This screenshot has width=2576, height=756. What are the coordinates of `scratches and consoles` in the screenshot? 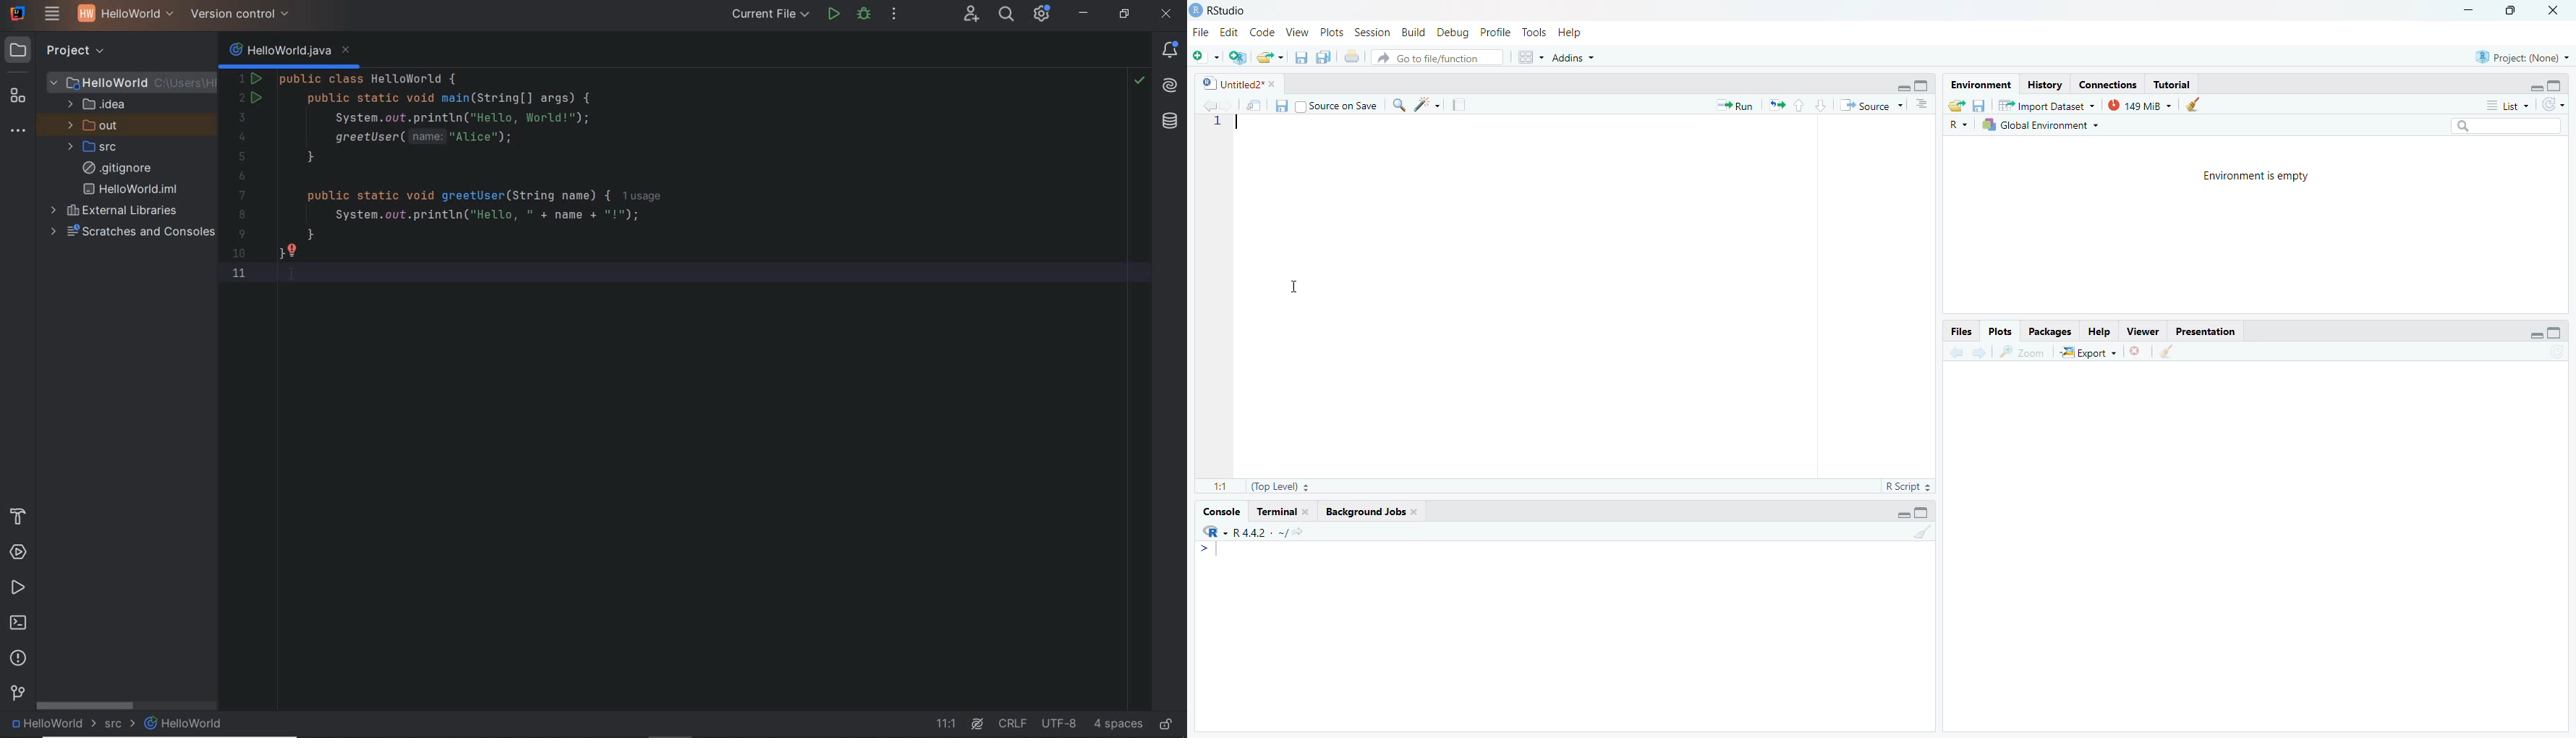 It's located at (132, 233).